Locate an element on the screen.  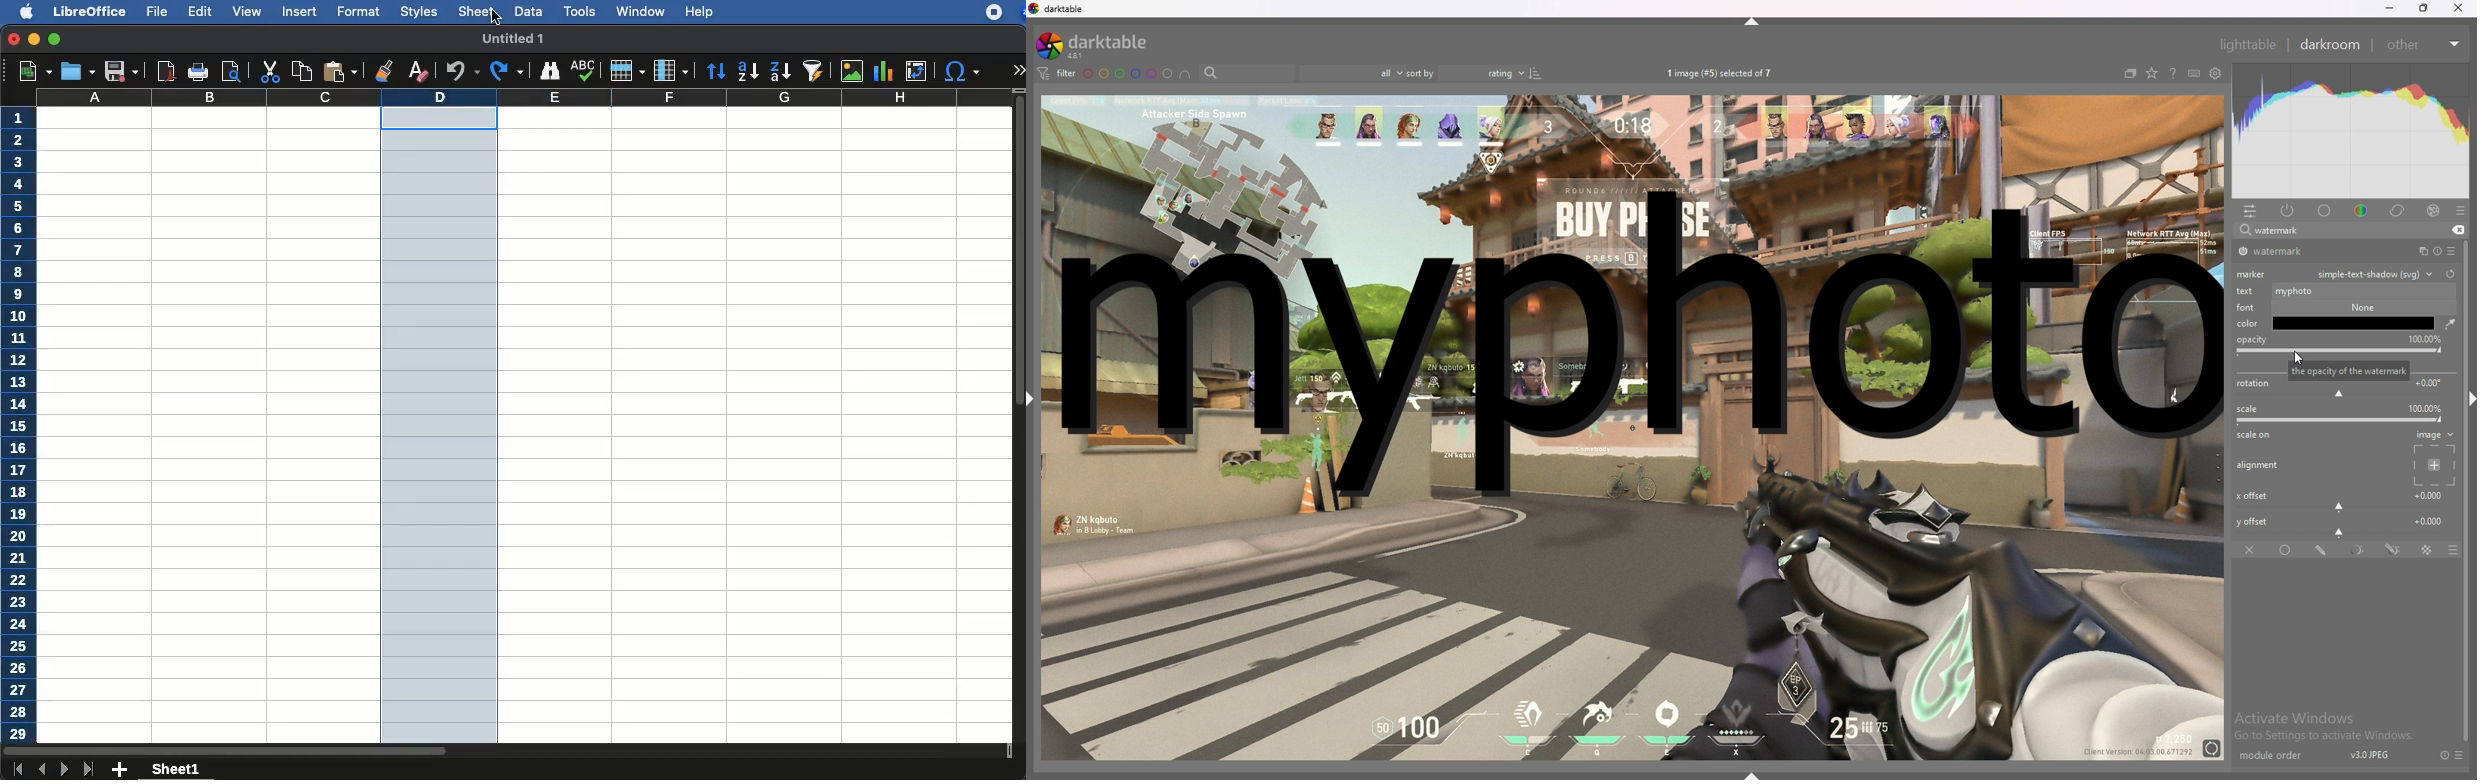
fixed size text svg is located at coordinates (2356, 289).